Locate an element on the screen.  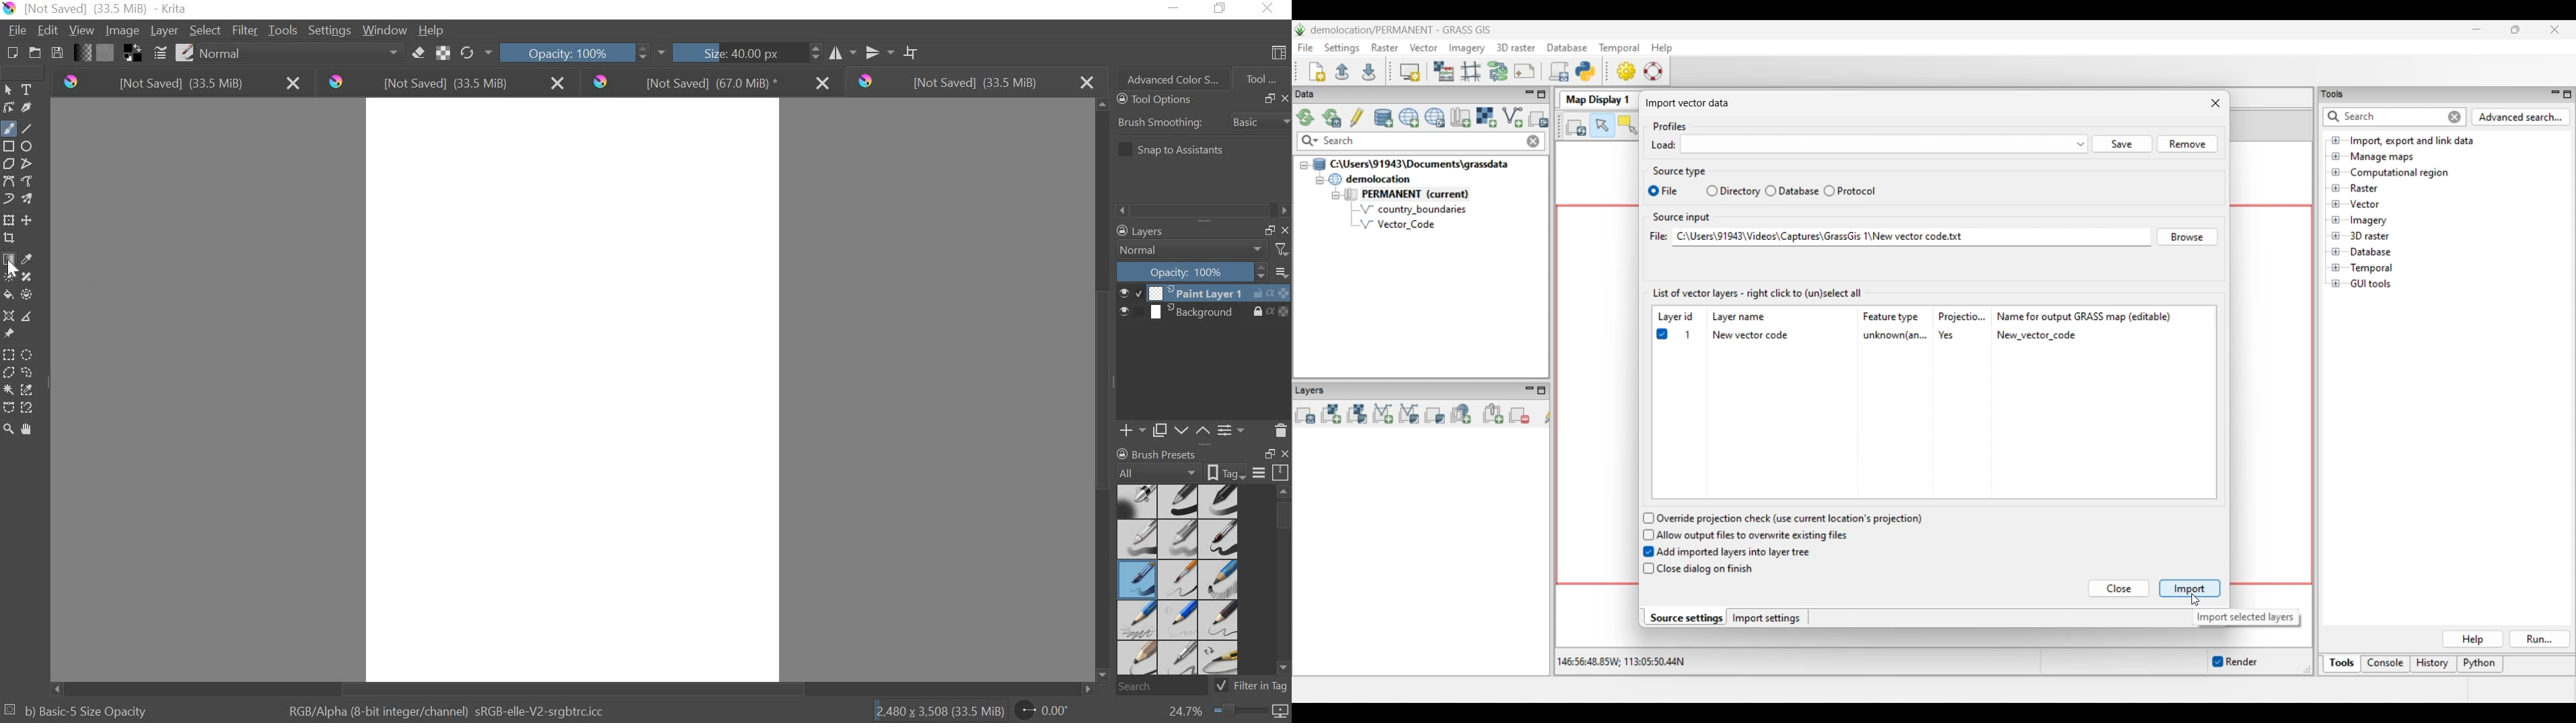
IMAGE is located at coordinates (122, 32).